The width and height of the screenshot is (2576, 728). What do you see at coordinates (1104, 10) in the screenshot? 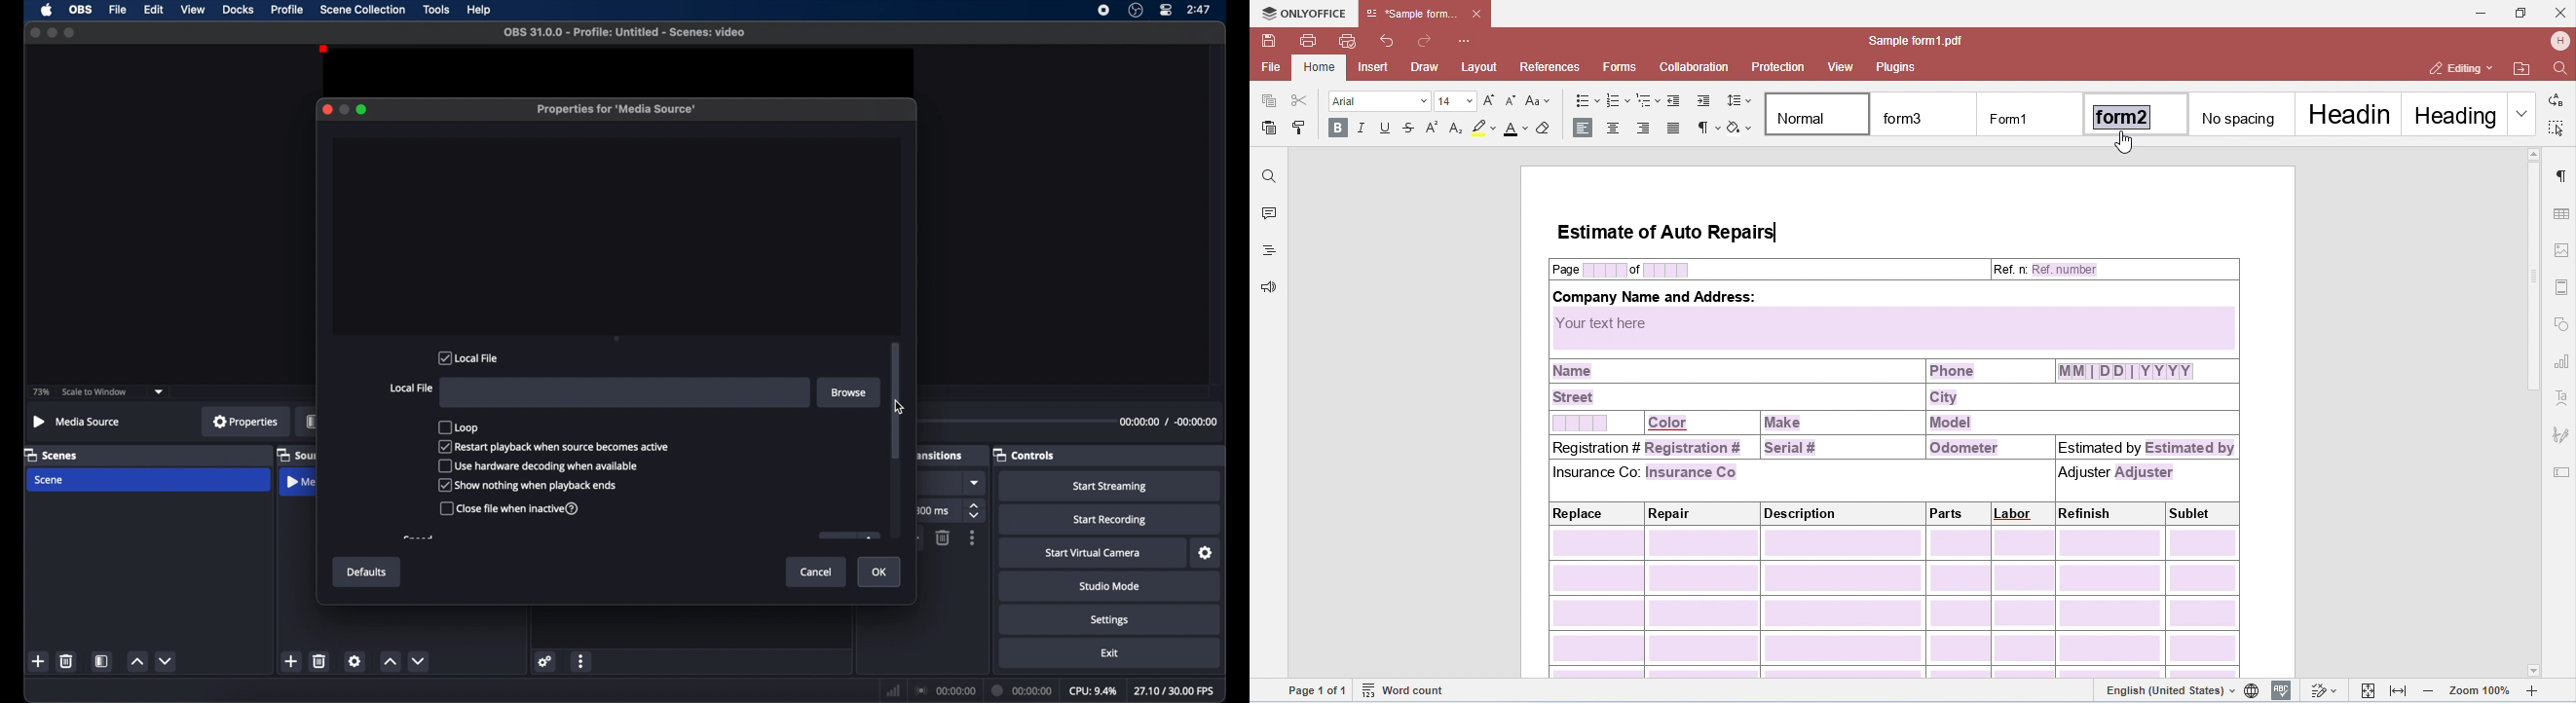
I see `screen recorder icon` at bounding box center [1104, 10].